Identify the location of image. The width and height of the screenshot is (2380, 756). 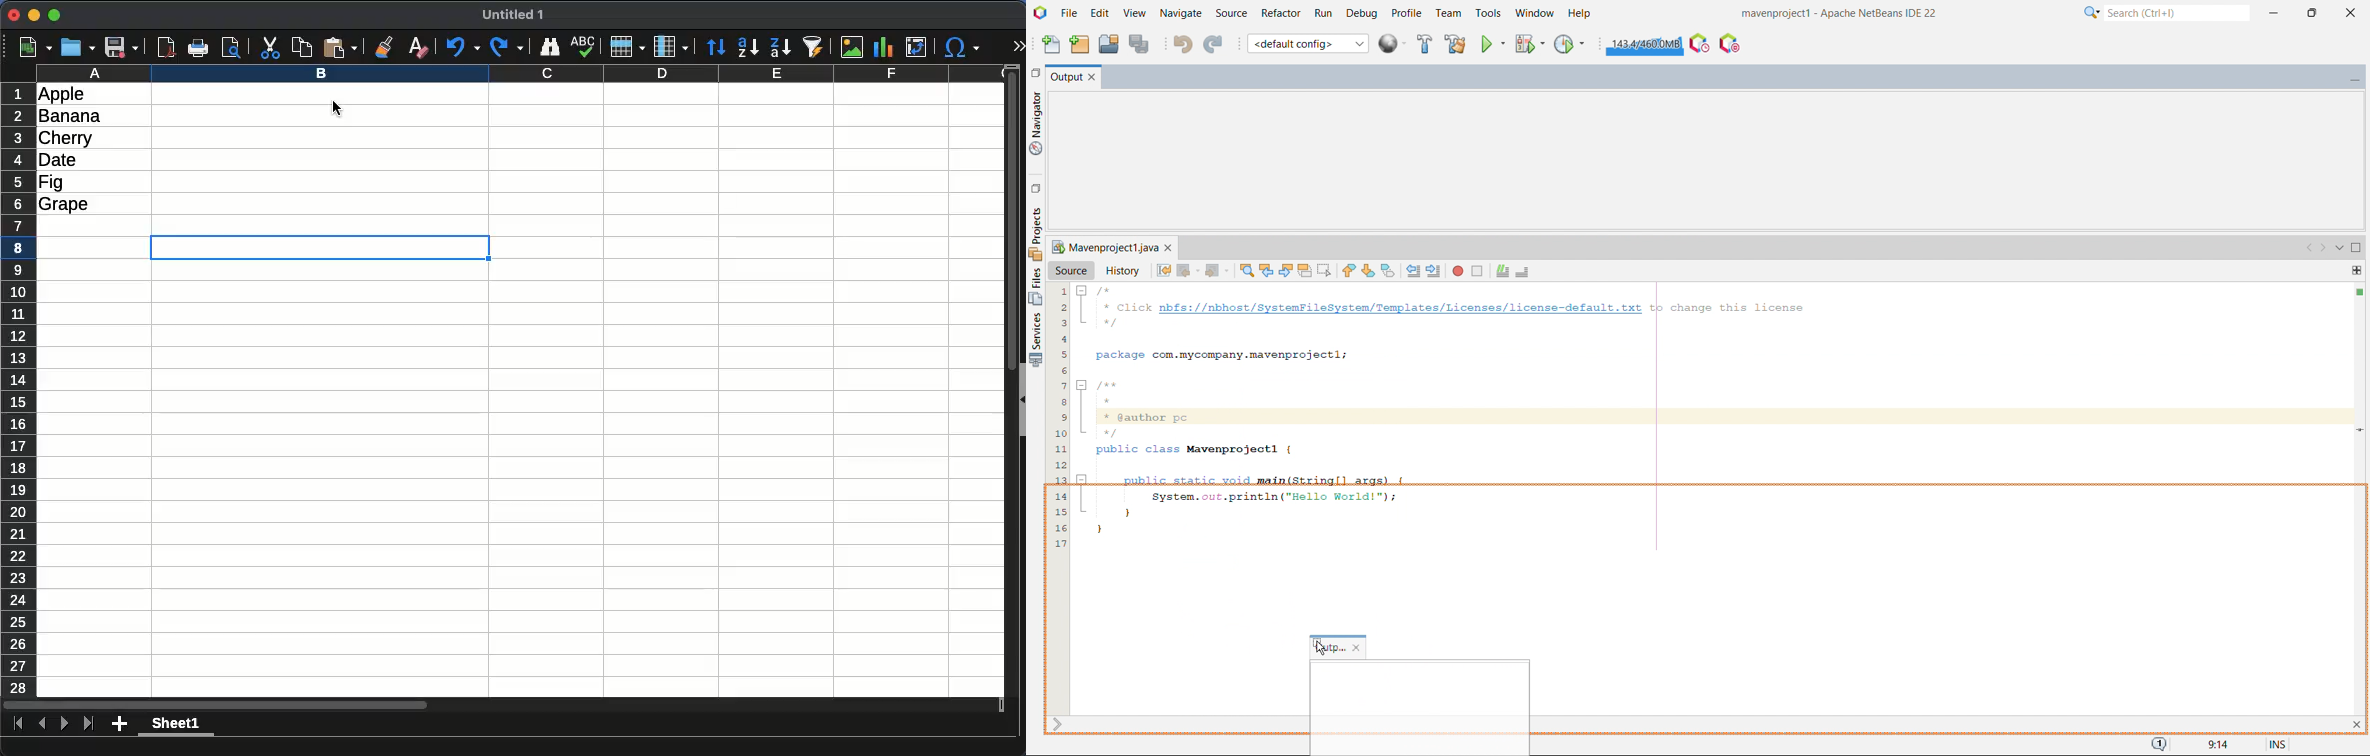
(852, 47).